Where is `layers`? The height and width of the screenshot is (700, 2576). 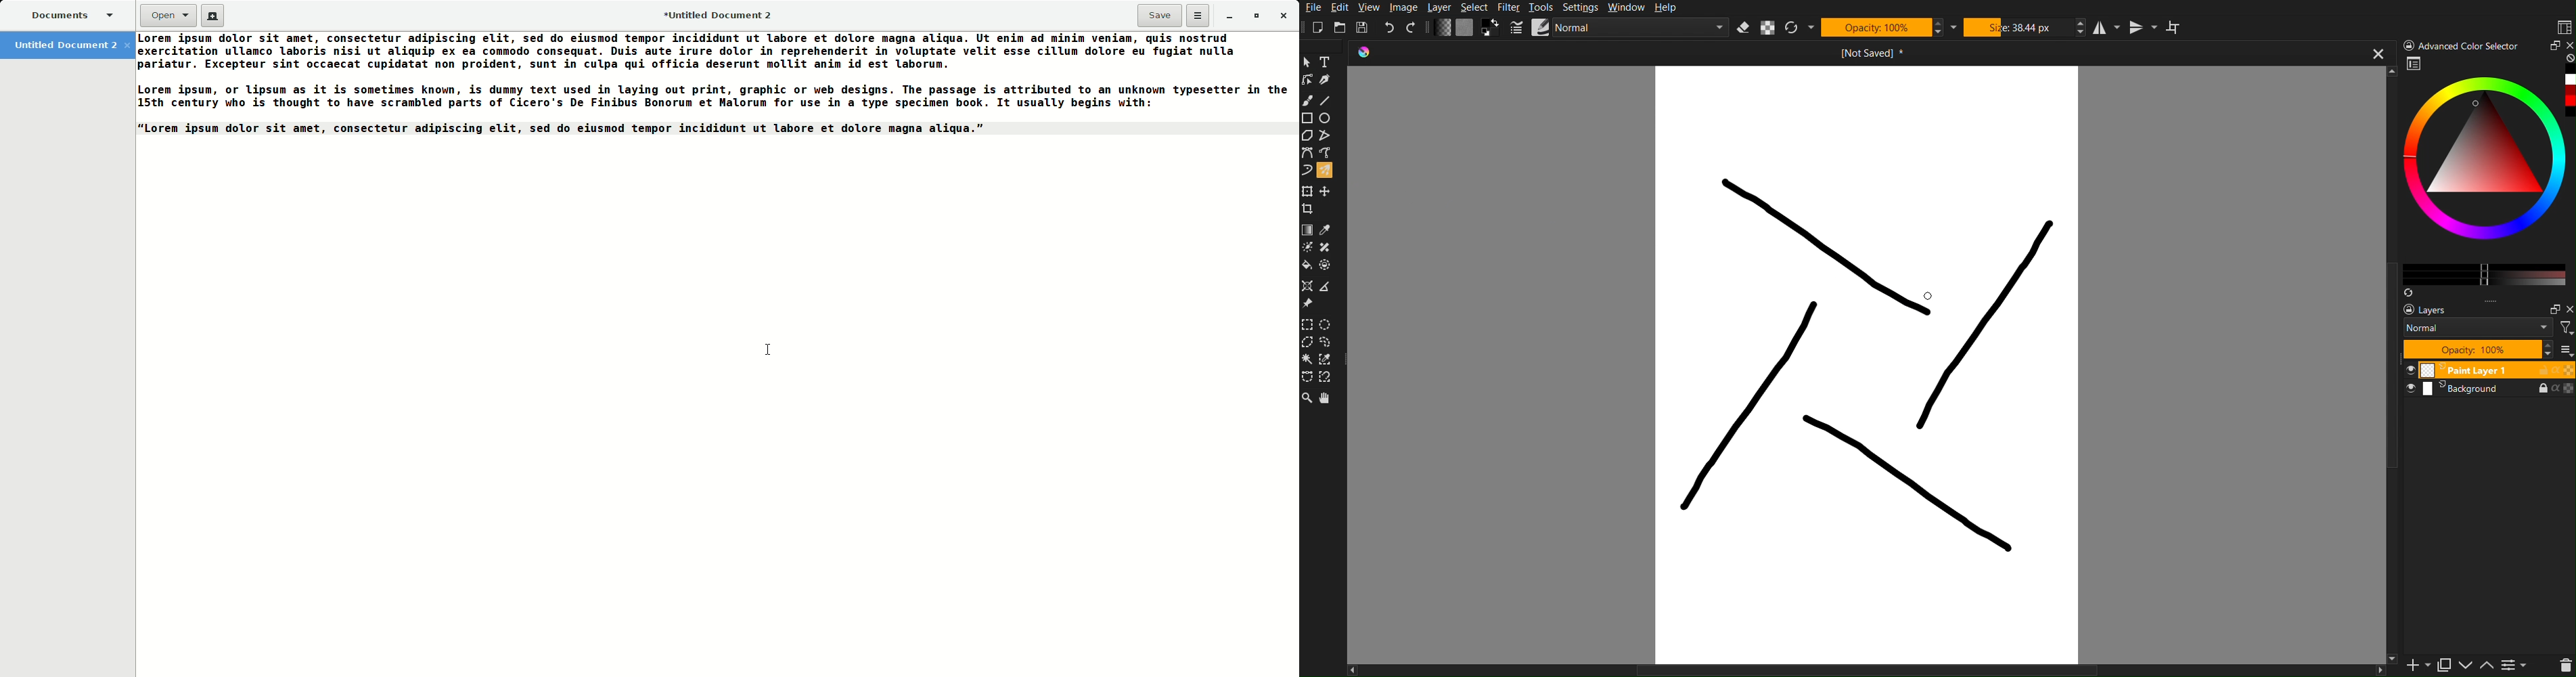
layers is located at coordinates (2436, 310).